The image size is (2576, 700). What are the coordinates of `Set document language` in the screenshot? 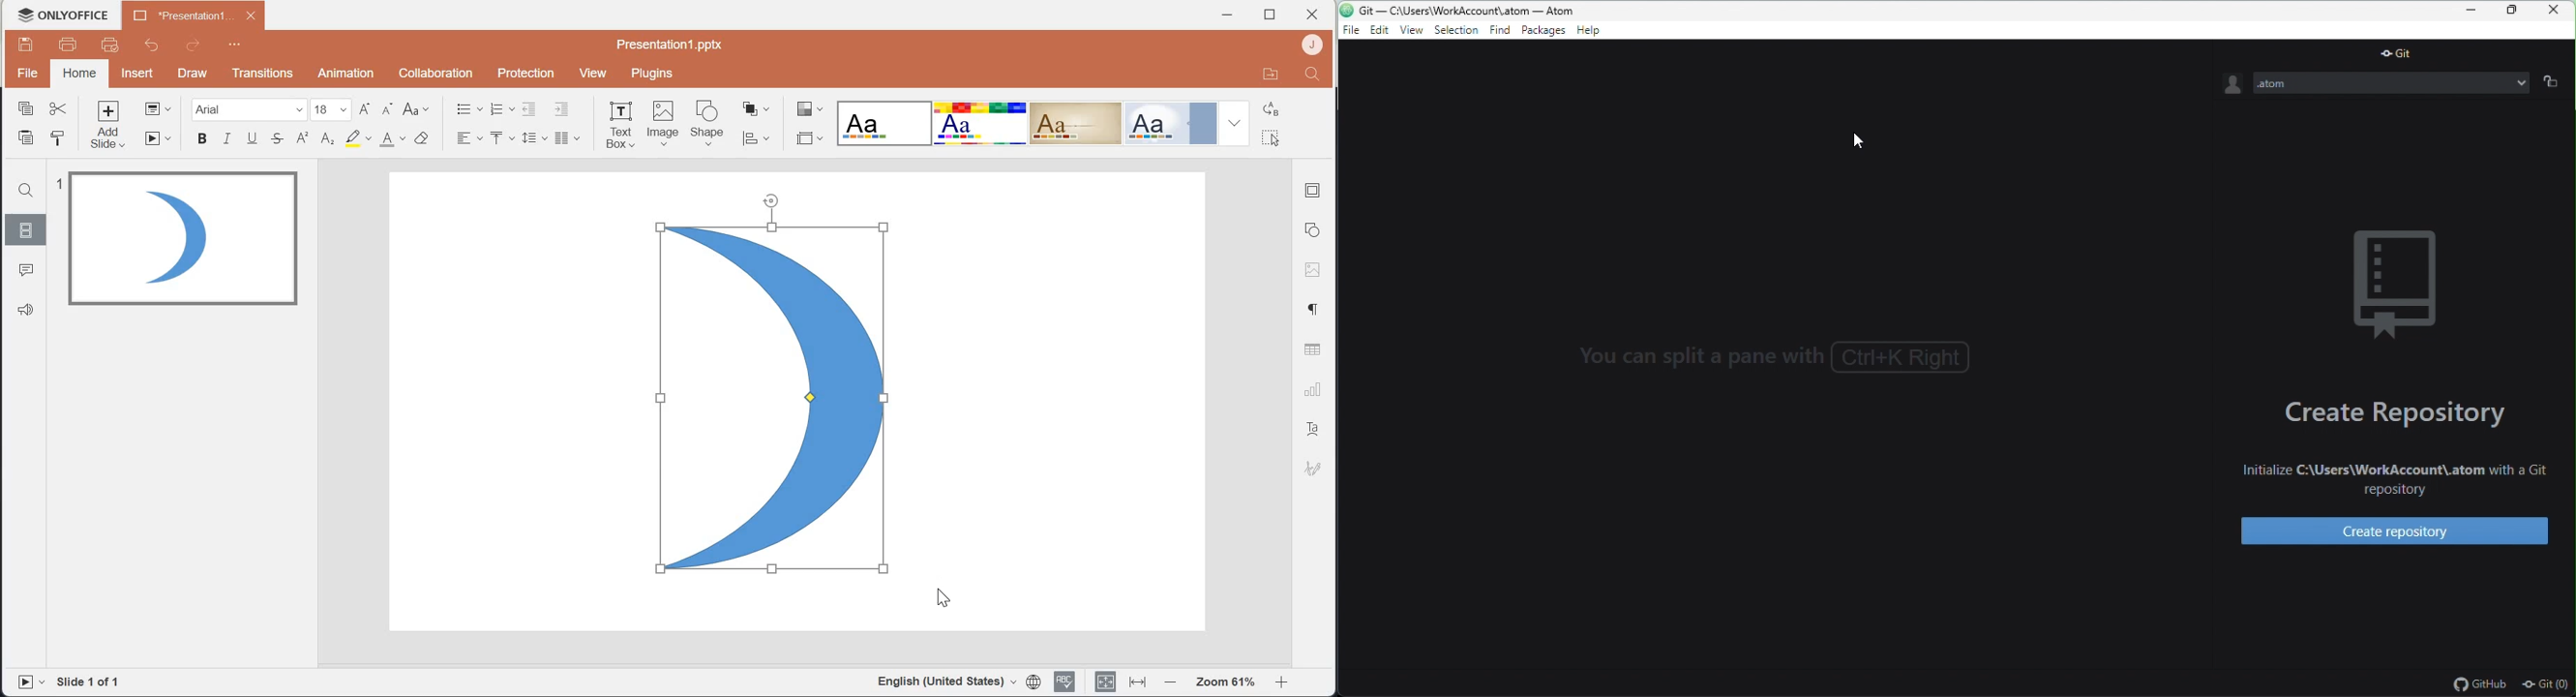 It's located at (1035, 681).